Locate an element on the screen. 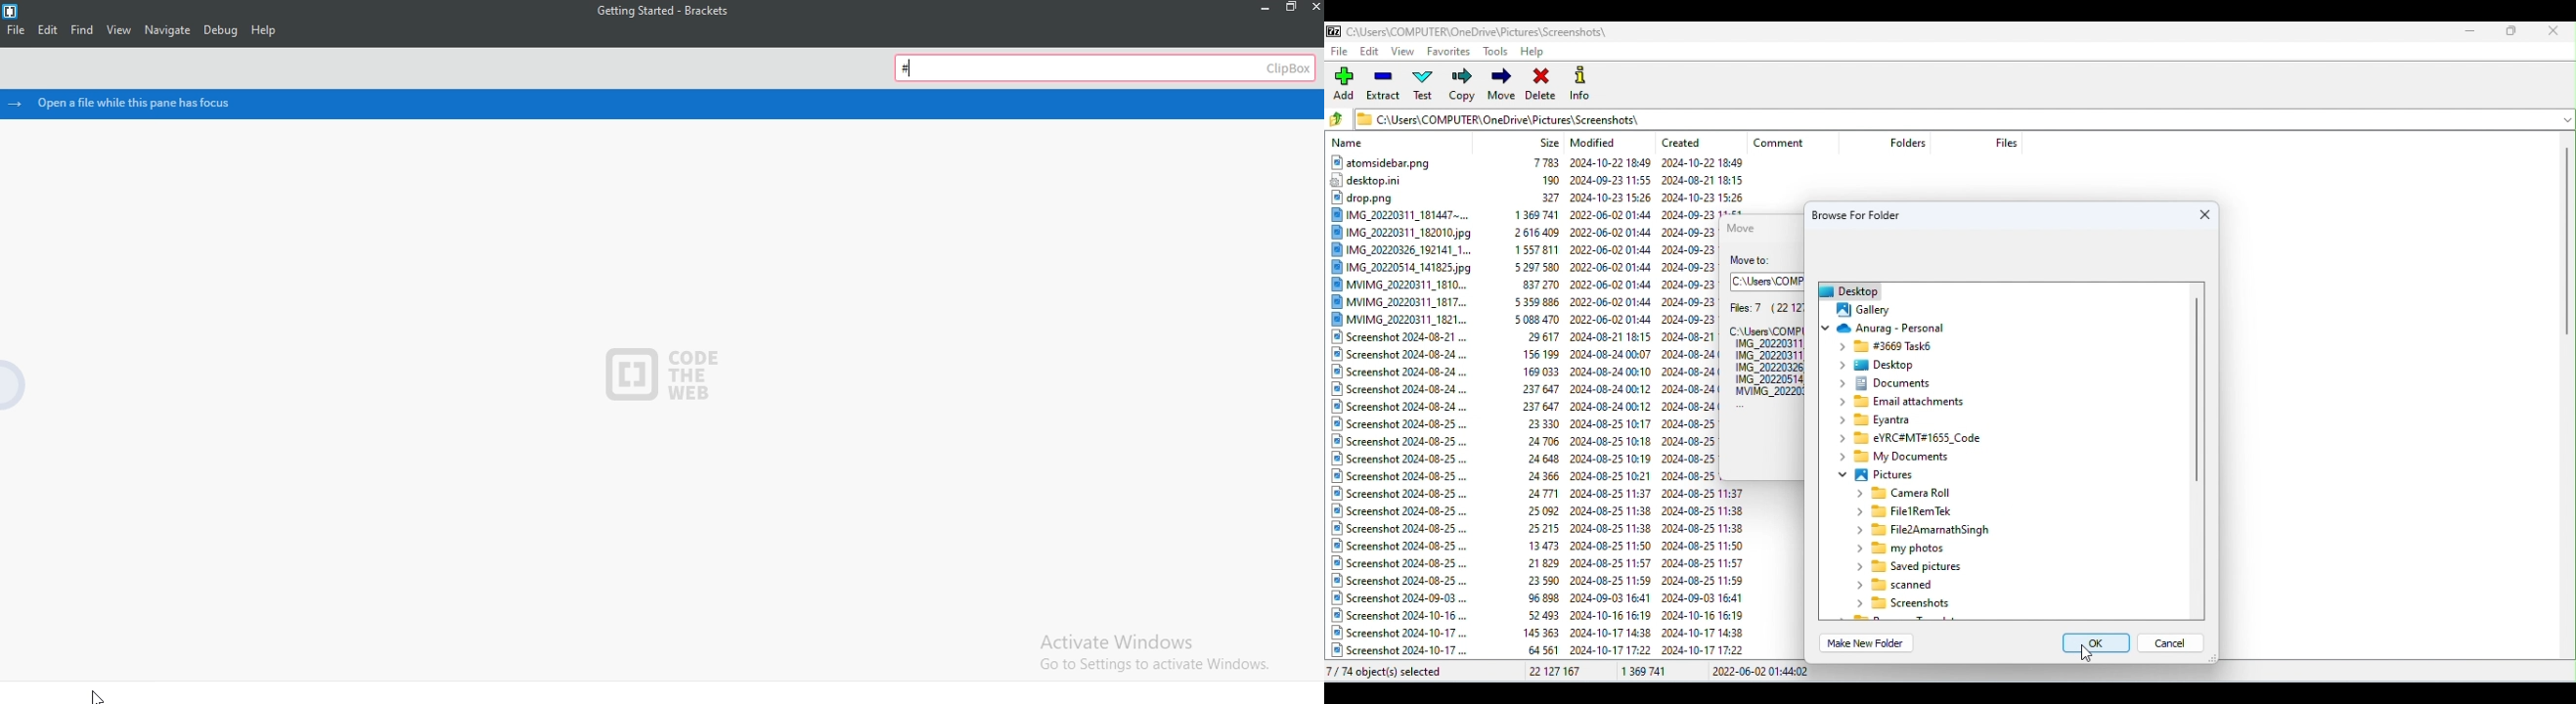  minimize is located at coordinates (1260, 8).